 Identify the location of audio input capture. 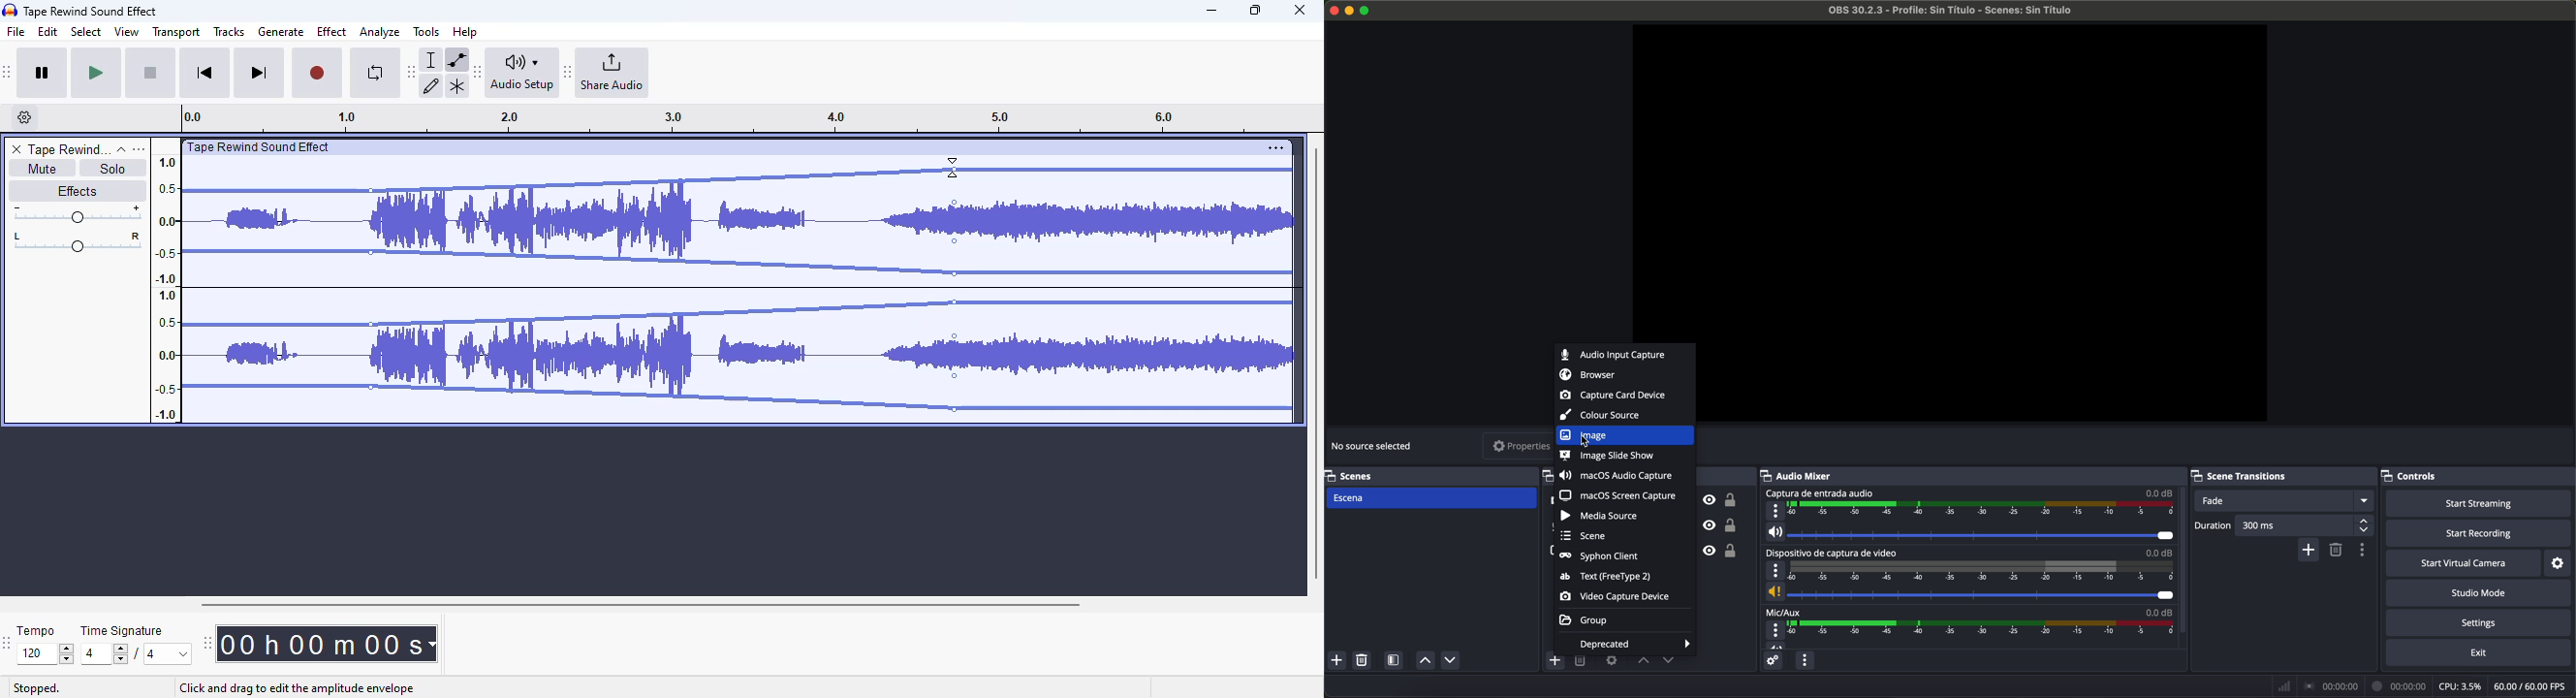
(1613, 355).